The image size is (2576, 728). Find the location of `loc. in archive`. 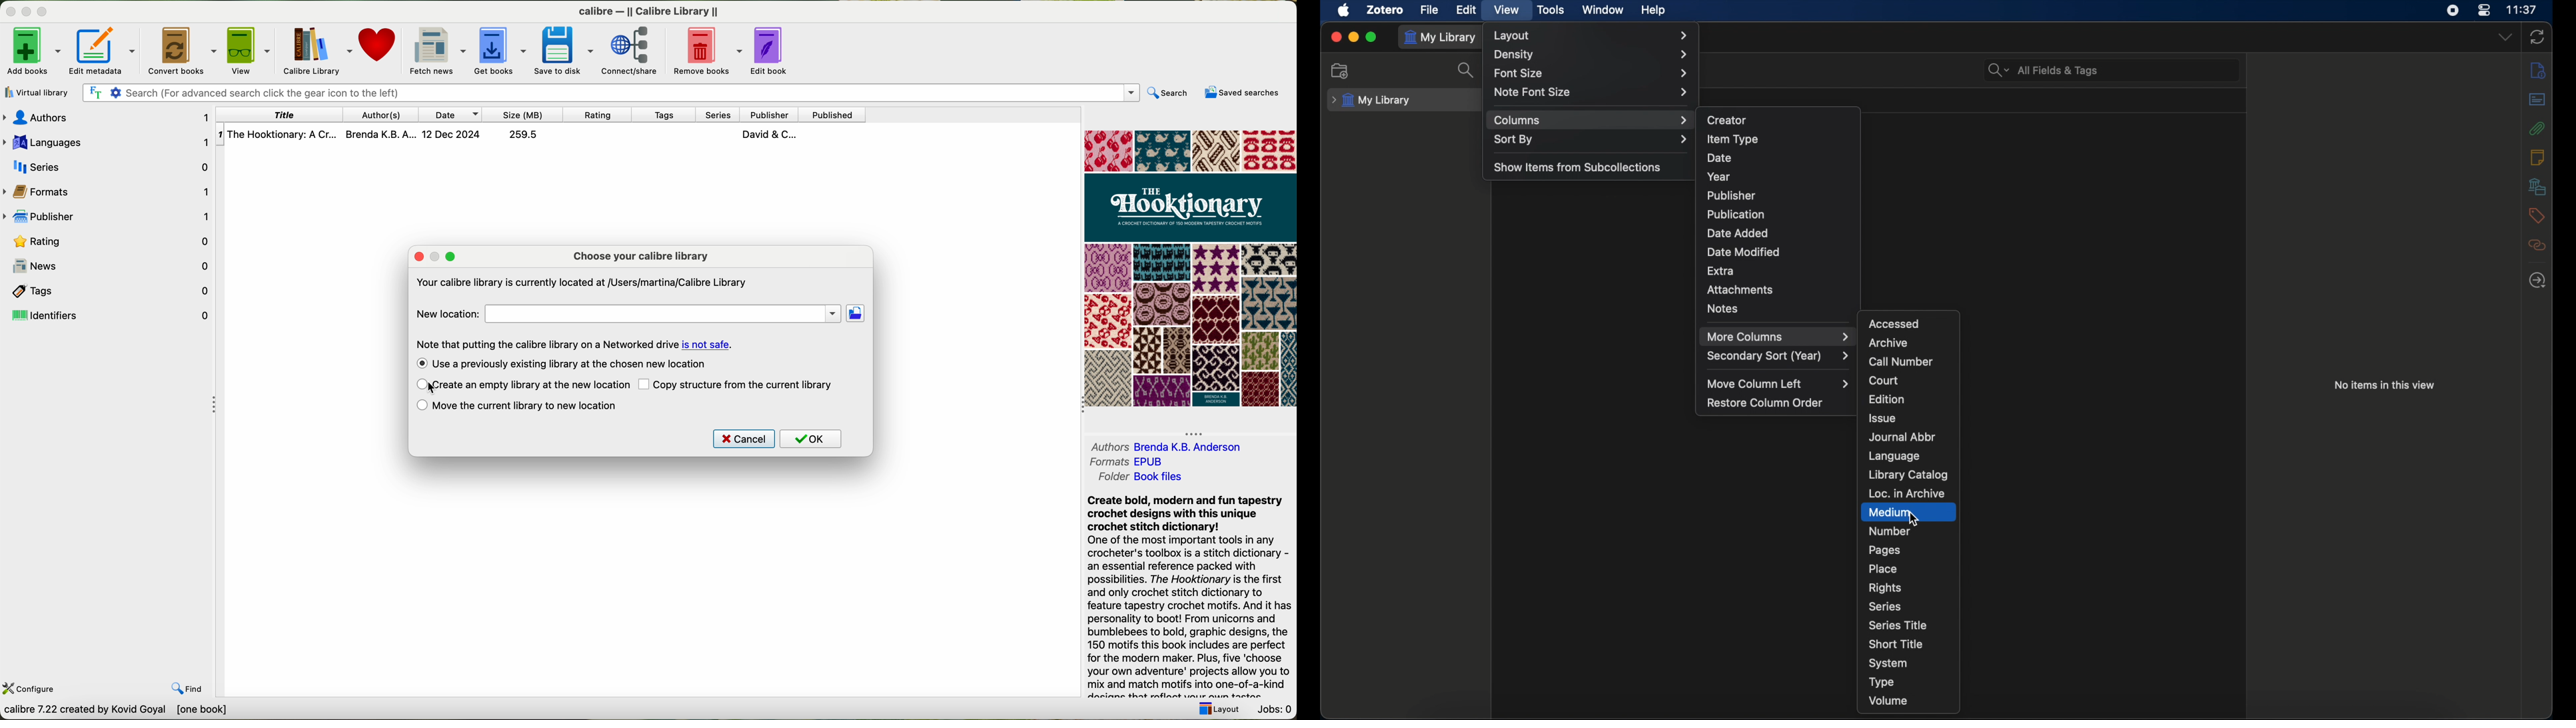

loc. in archive is located at coordinates (1907, 493).